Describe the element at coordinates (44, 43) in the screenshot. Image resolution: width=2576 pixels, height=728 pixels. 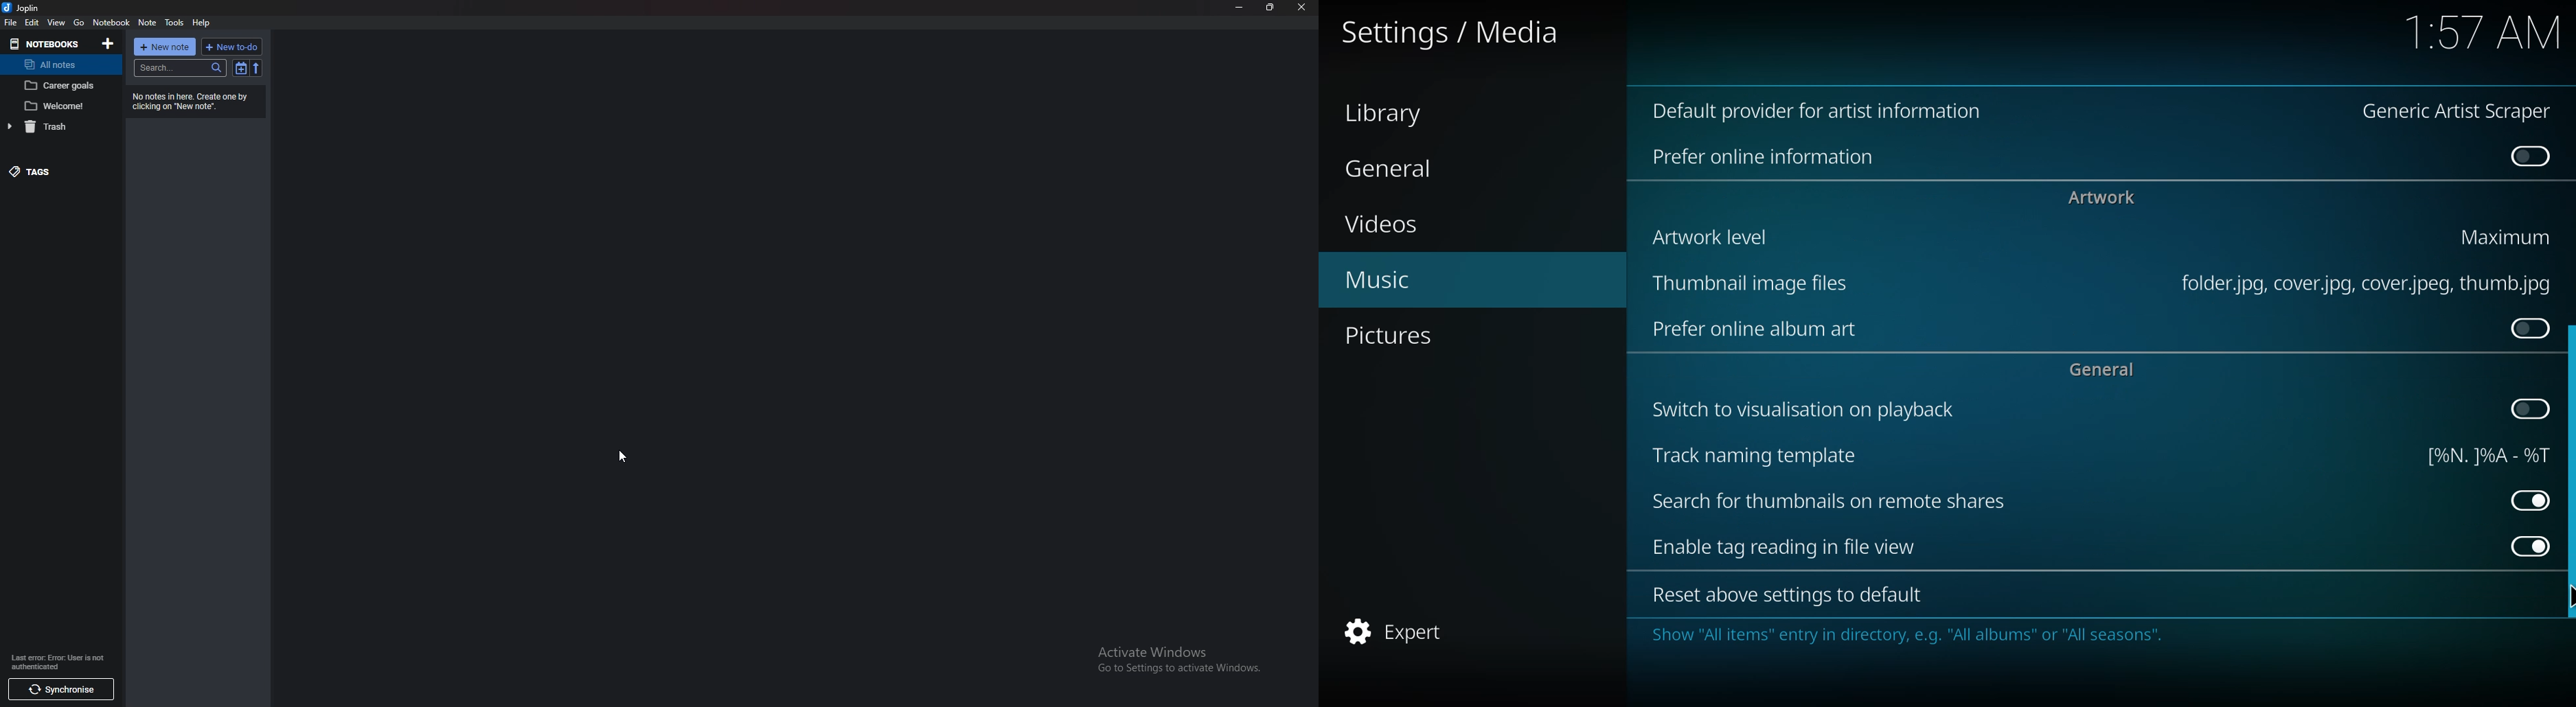
I see `notebooks` at that location.